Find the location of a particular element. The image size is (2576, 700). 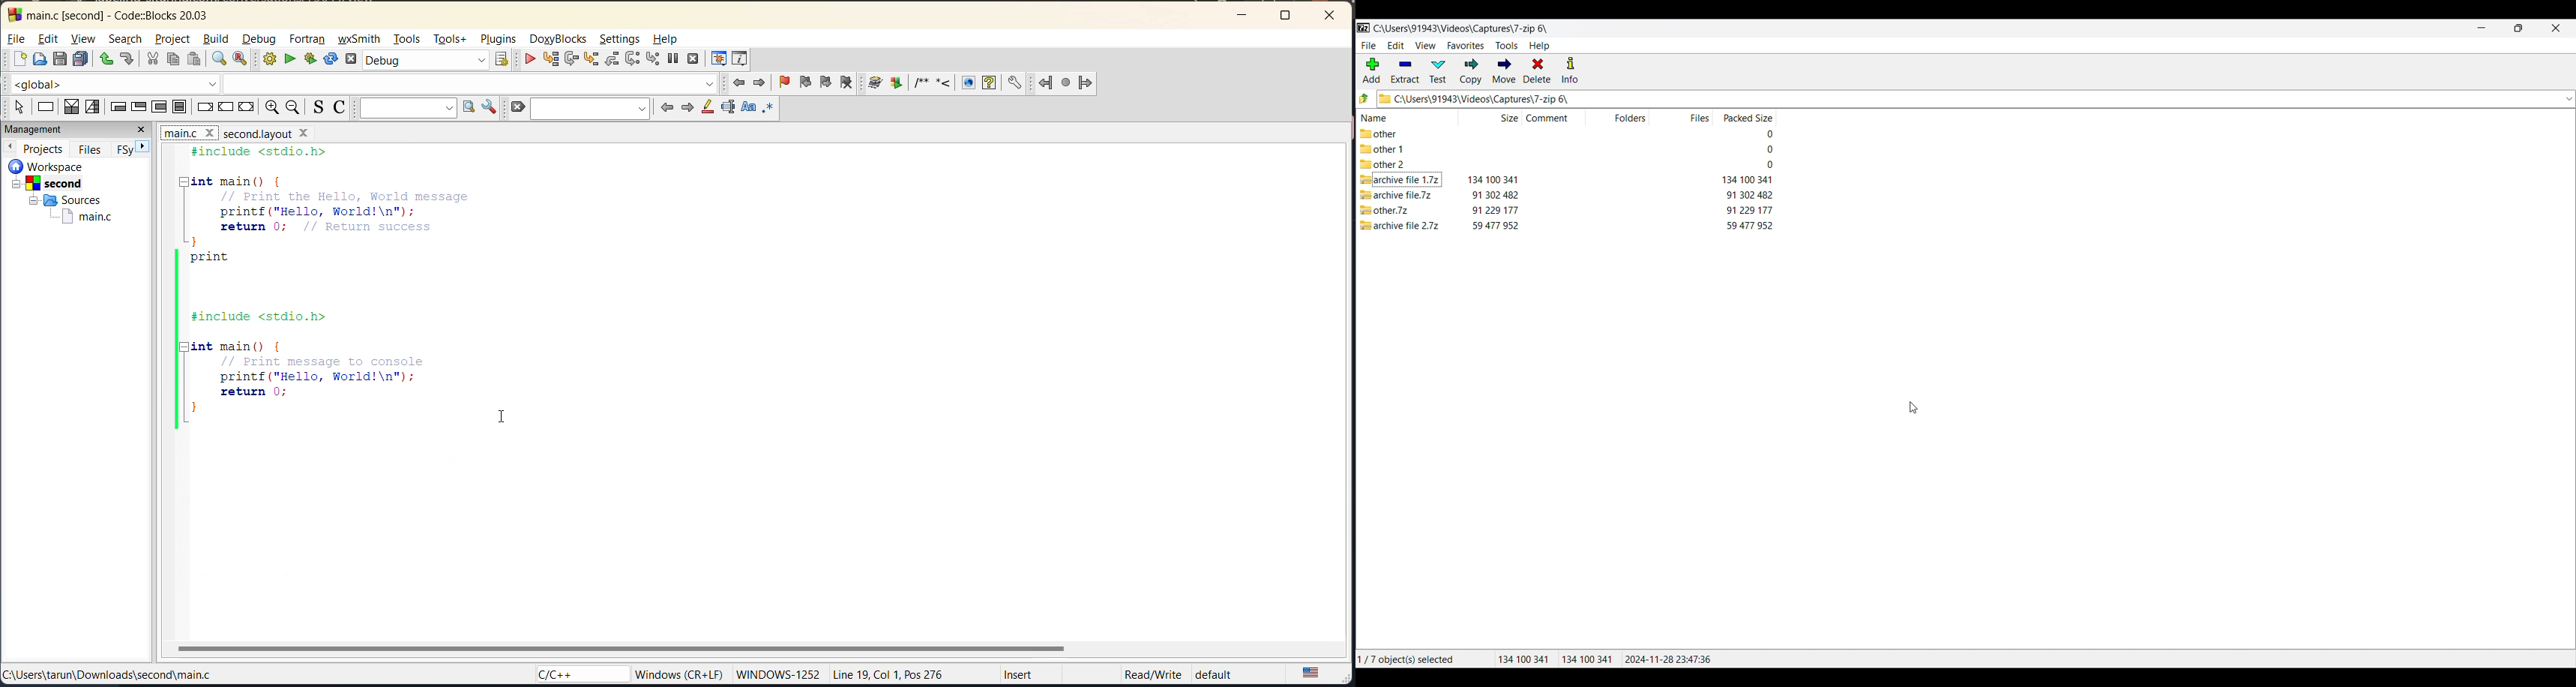

Cursor position unchanged is located at coordinates (1914, 406).